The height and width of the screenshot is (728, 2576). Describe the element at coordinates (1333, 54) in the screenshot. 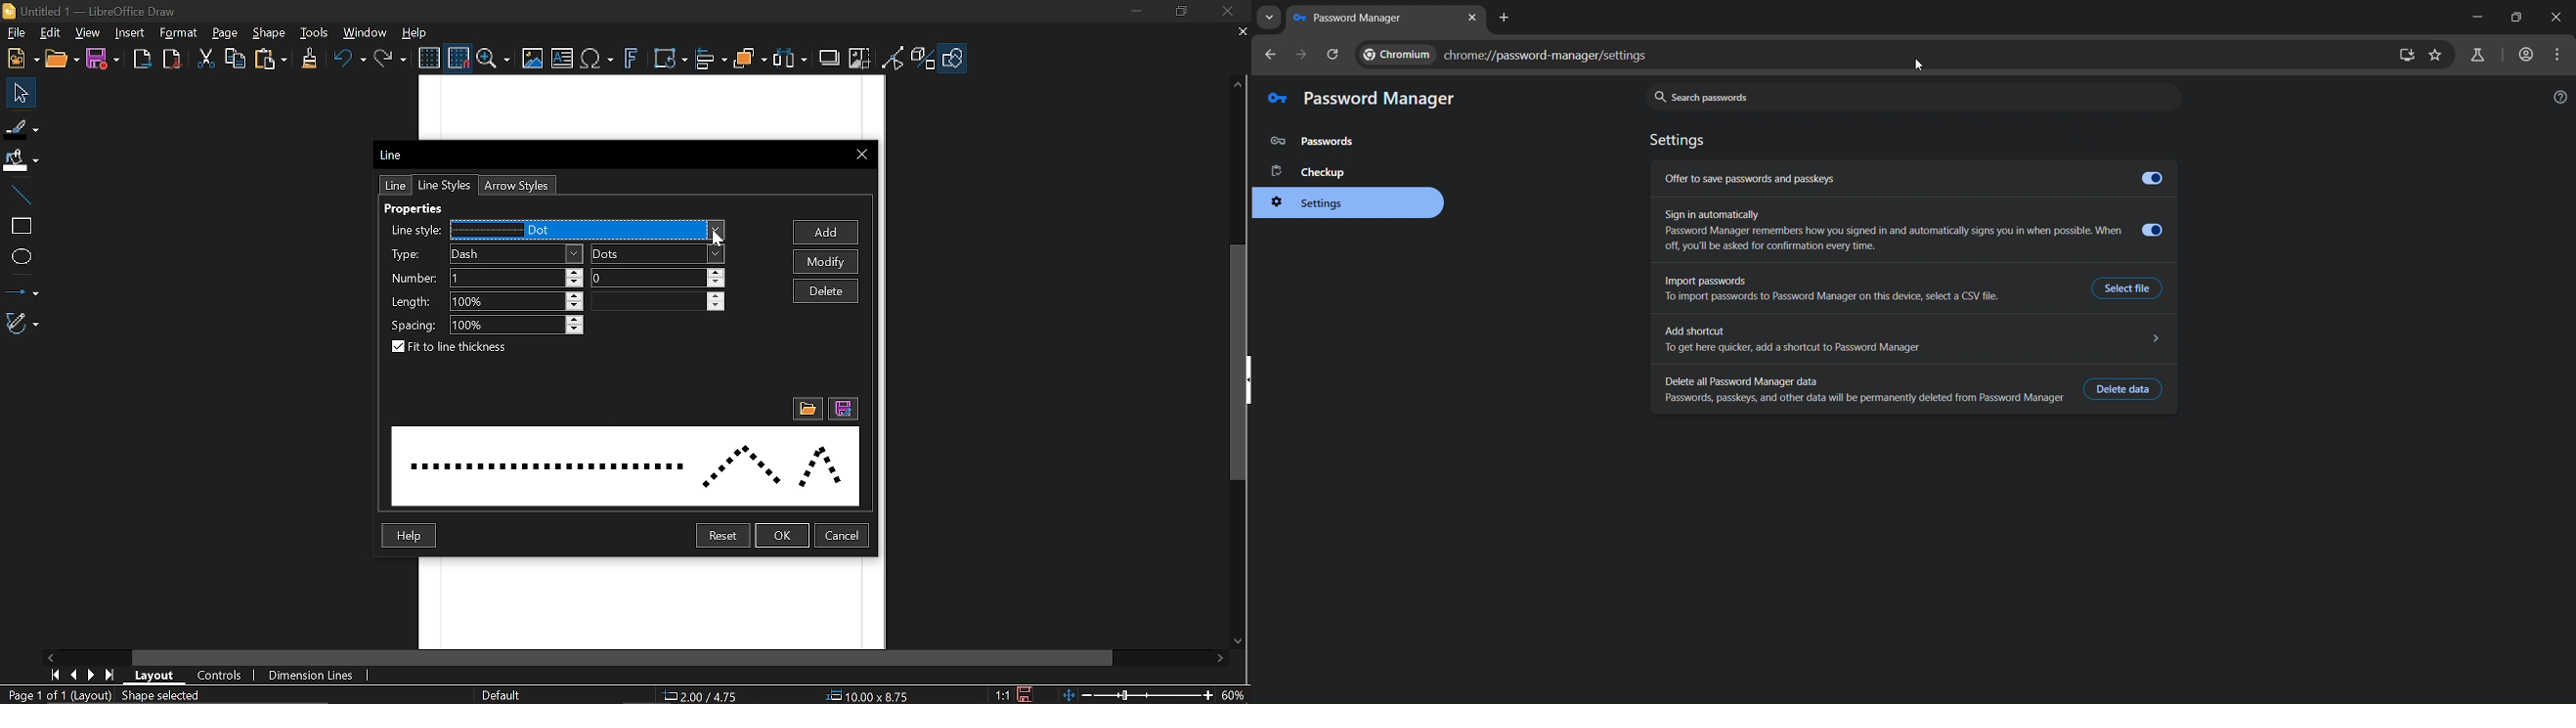

I see `reload page` at that location.